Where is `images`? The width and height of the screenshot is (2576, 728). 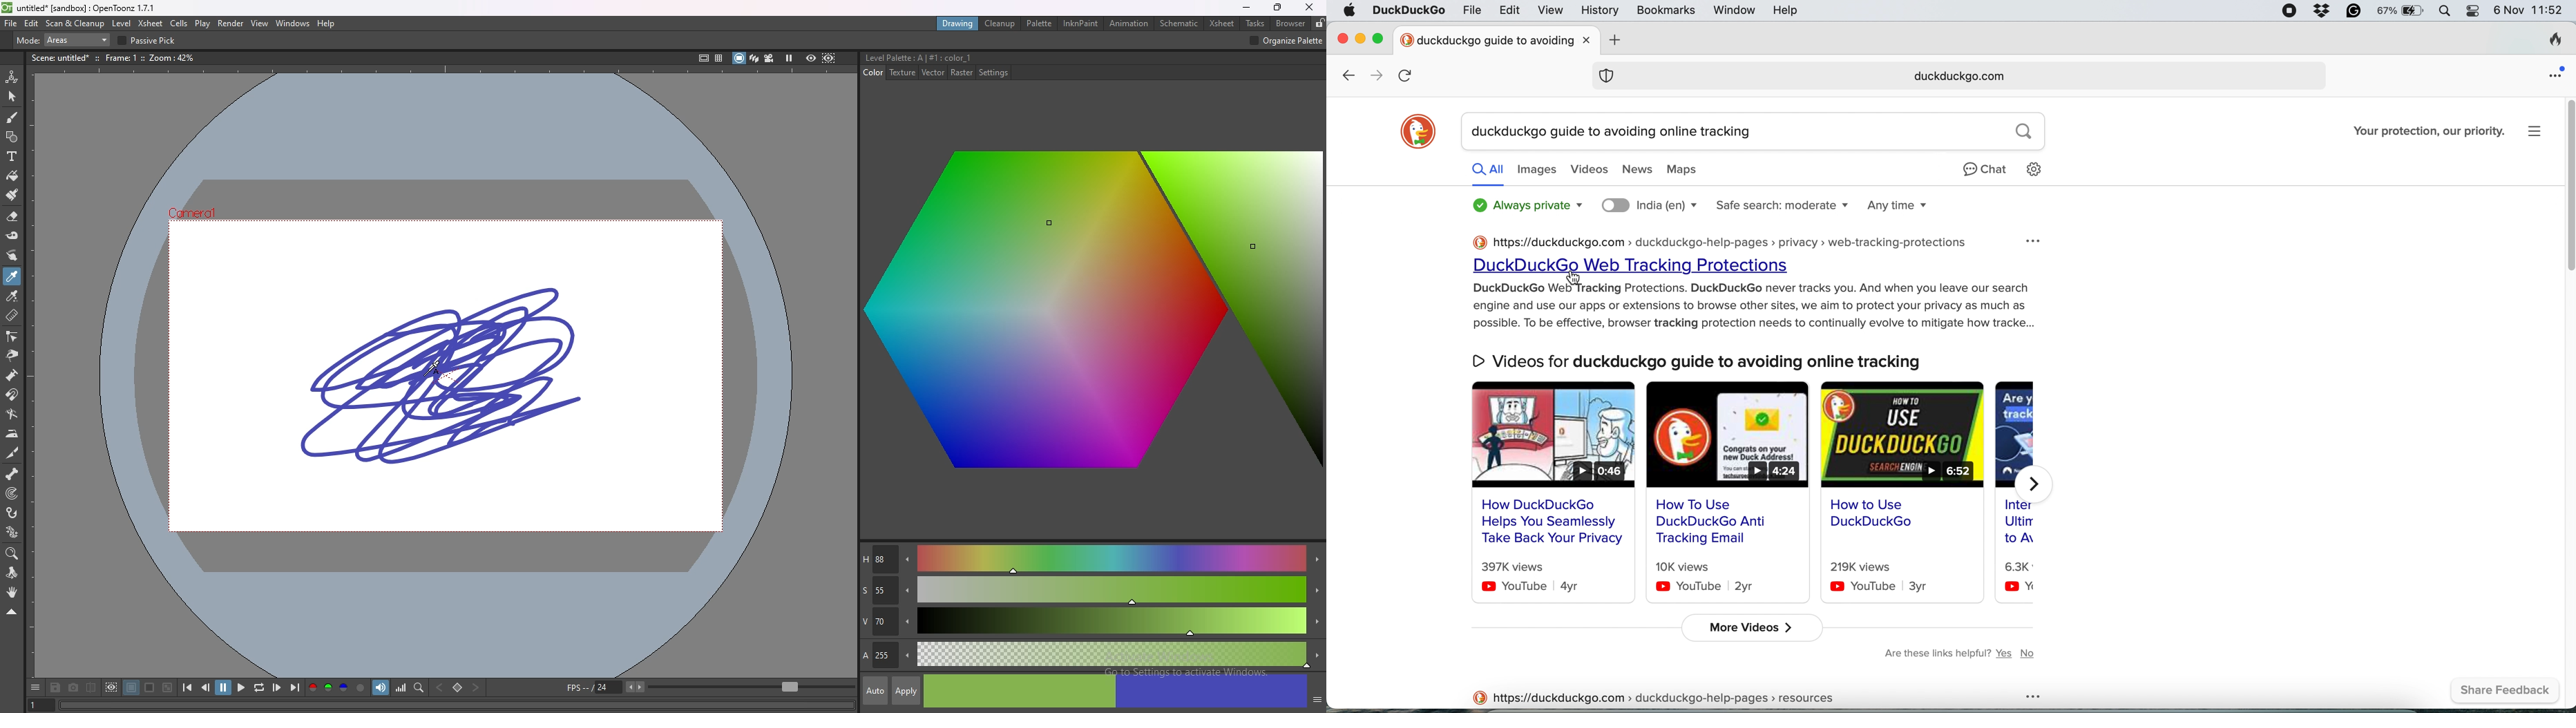
images is located at coordinates (1542, 170).